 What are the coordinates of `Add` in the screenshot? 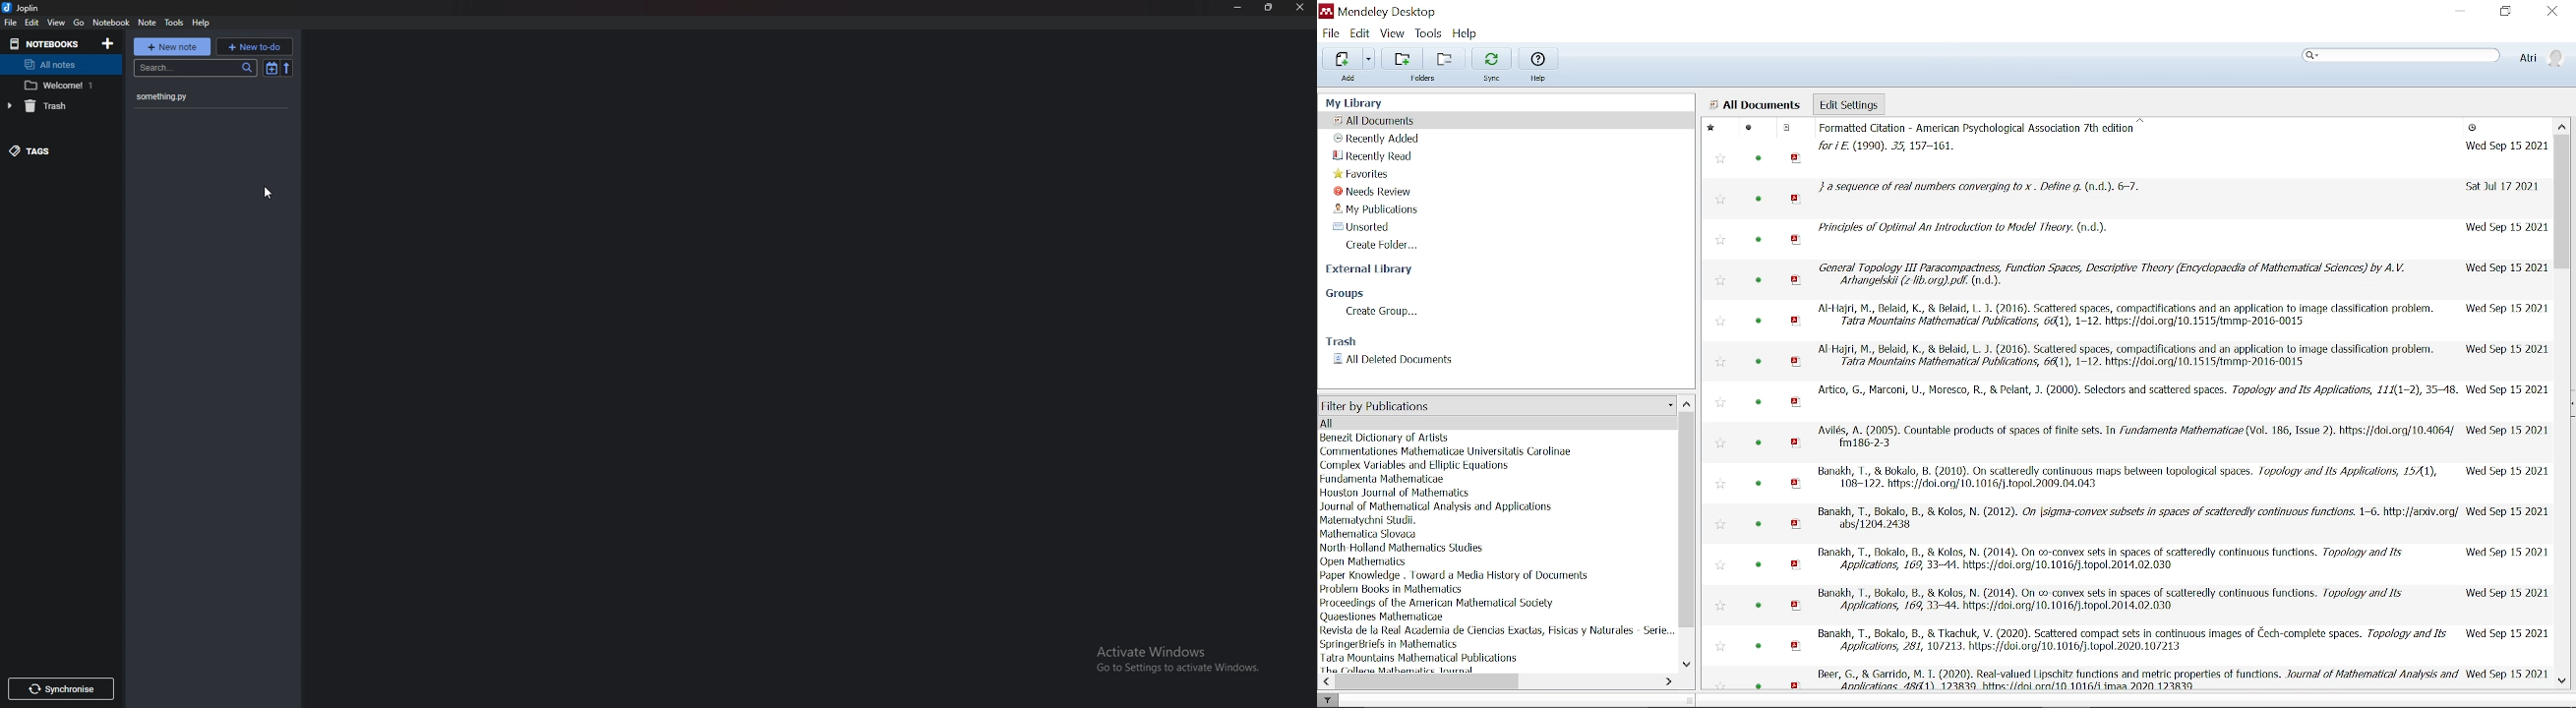 It's located at (1352, 79).